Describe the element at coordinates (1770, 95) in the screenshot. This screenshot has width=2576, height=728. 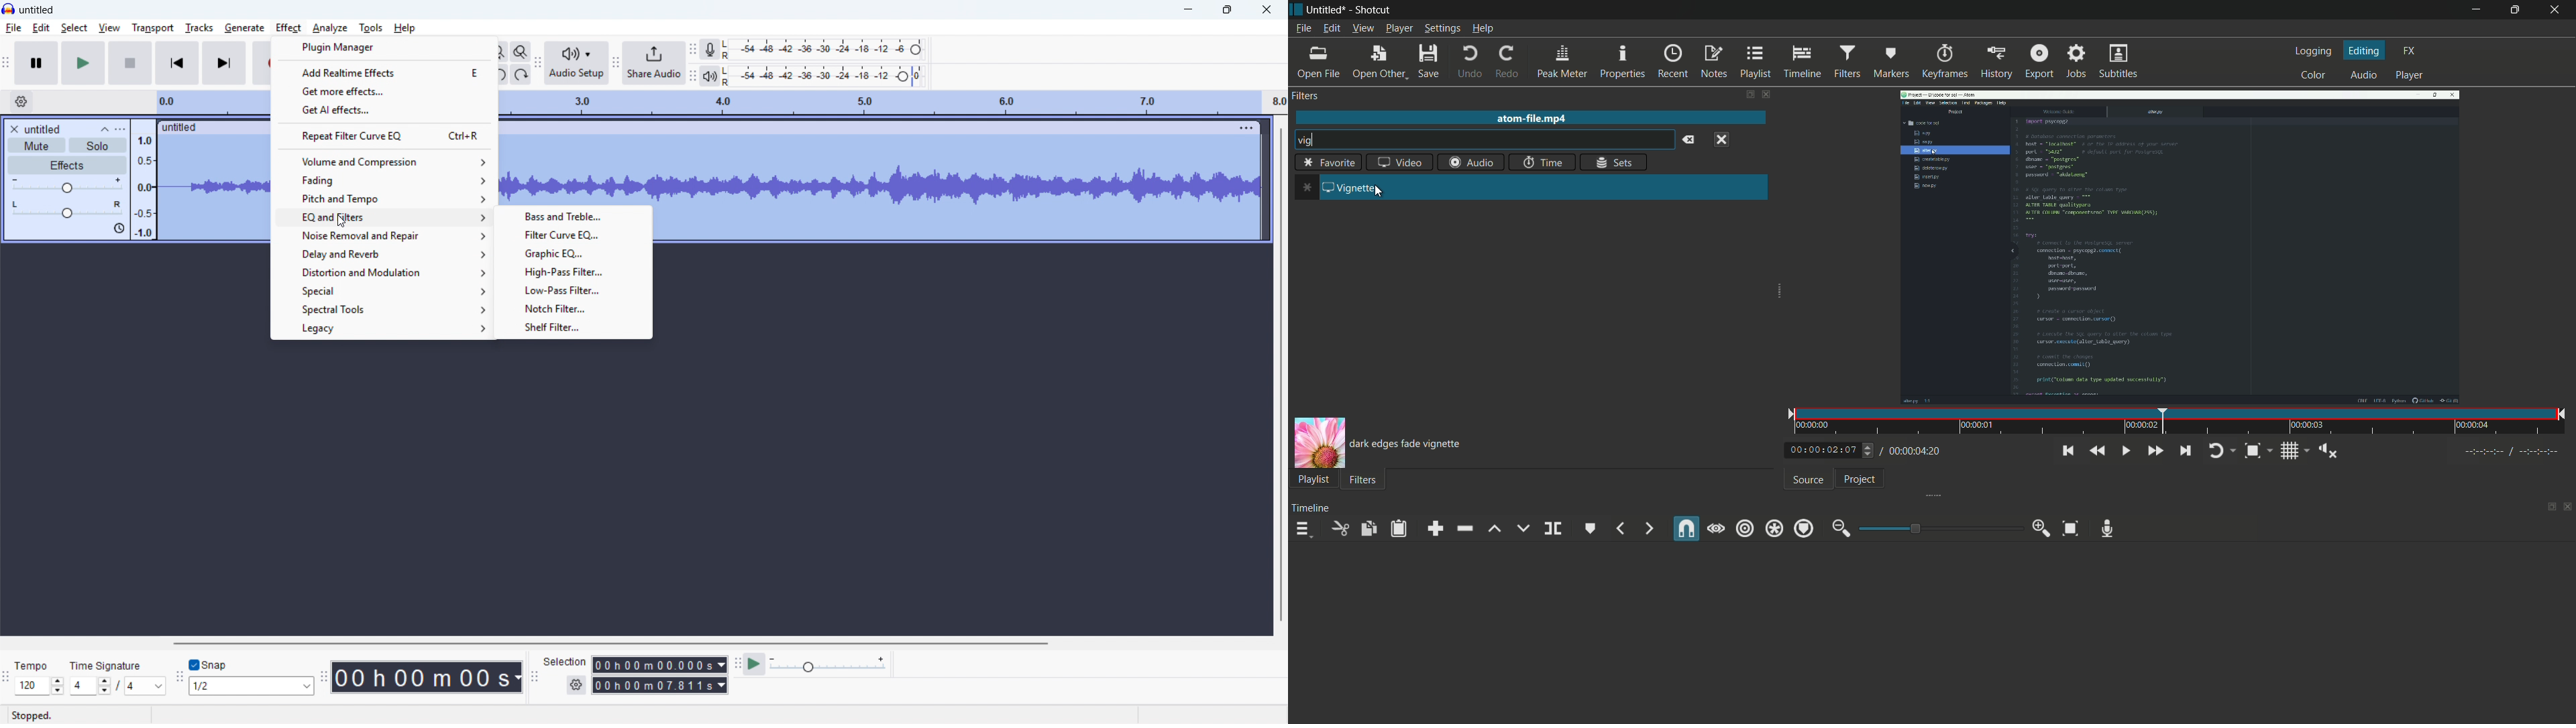
I see `close filters` at that location.